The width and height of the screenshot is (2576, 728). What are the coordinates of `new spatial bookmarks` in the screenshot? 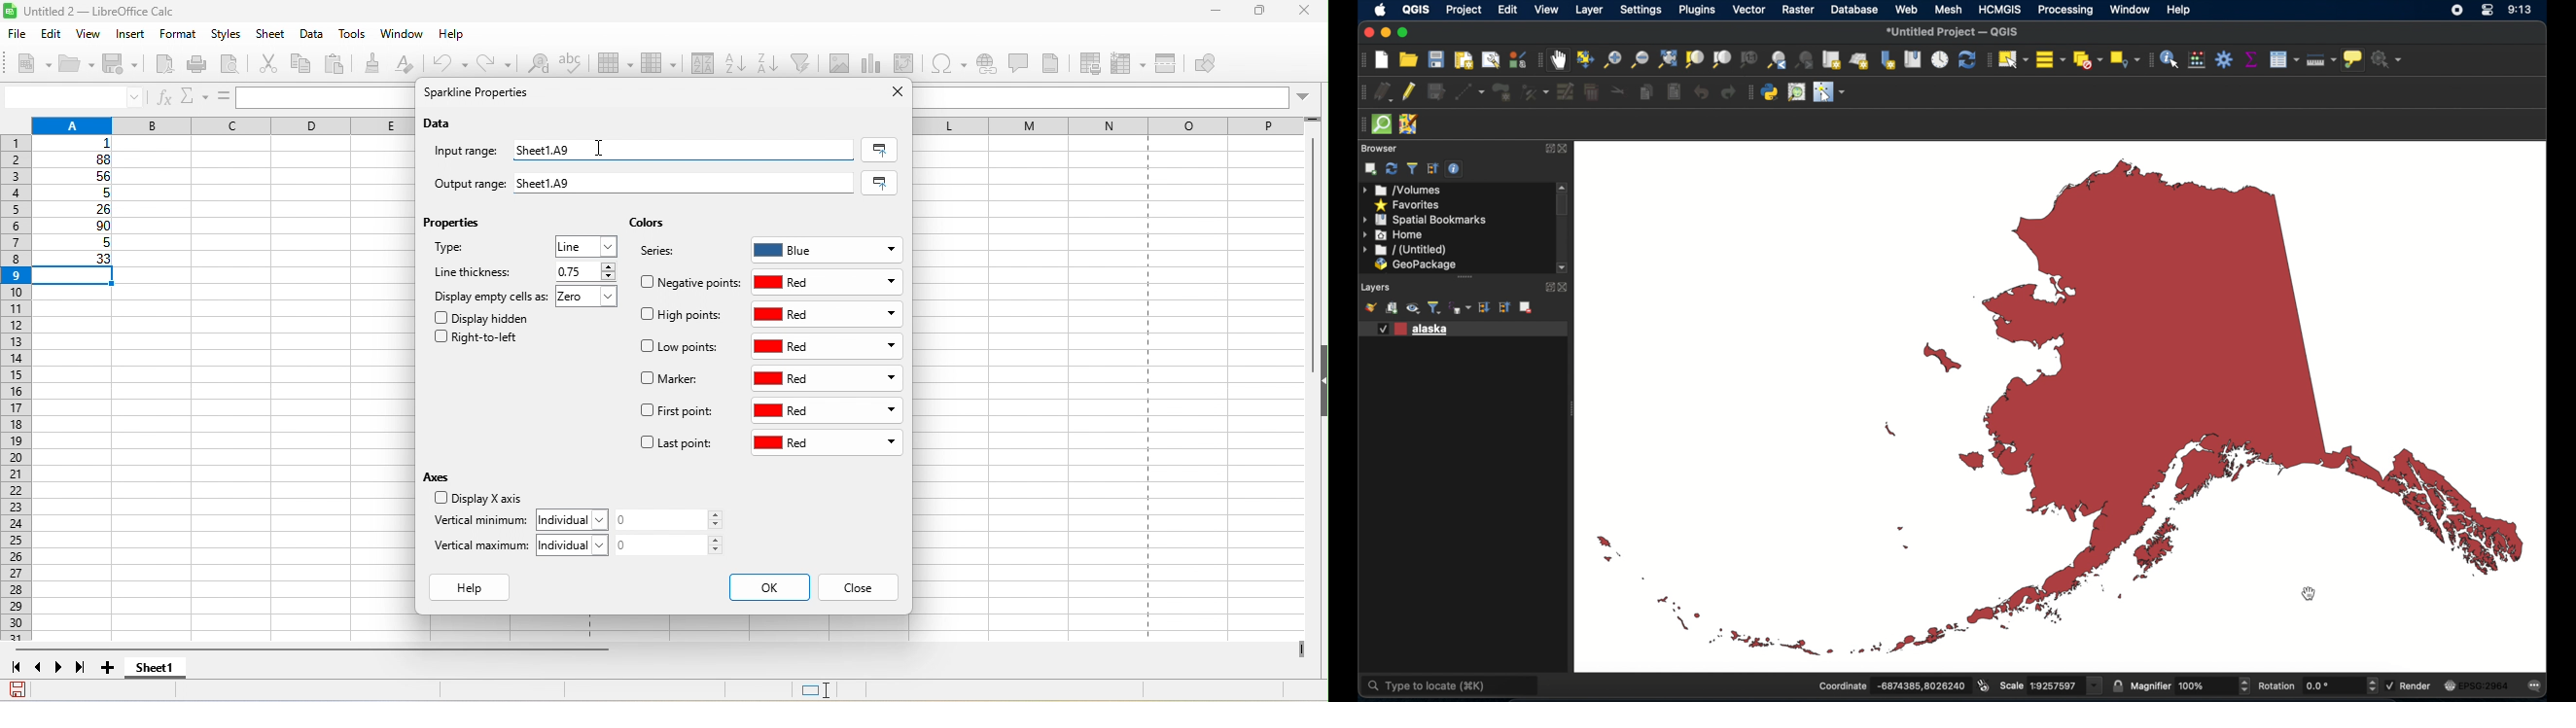 It's located at (1887, 59).